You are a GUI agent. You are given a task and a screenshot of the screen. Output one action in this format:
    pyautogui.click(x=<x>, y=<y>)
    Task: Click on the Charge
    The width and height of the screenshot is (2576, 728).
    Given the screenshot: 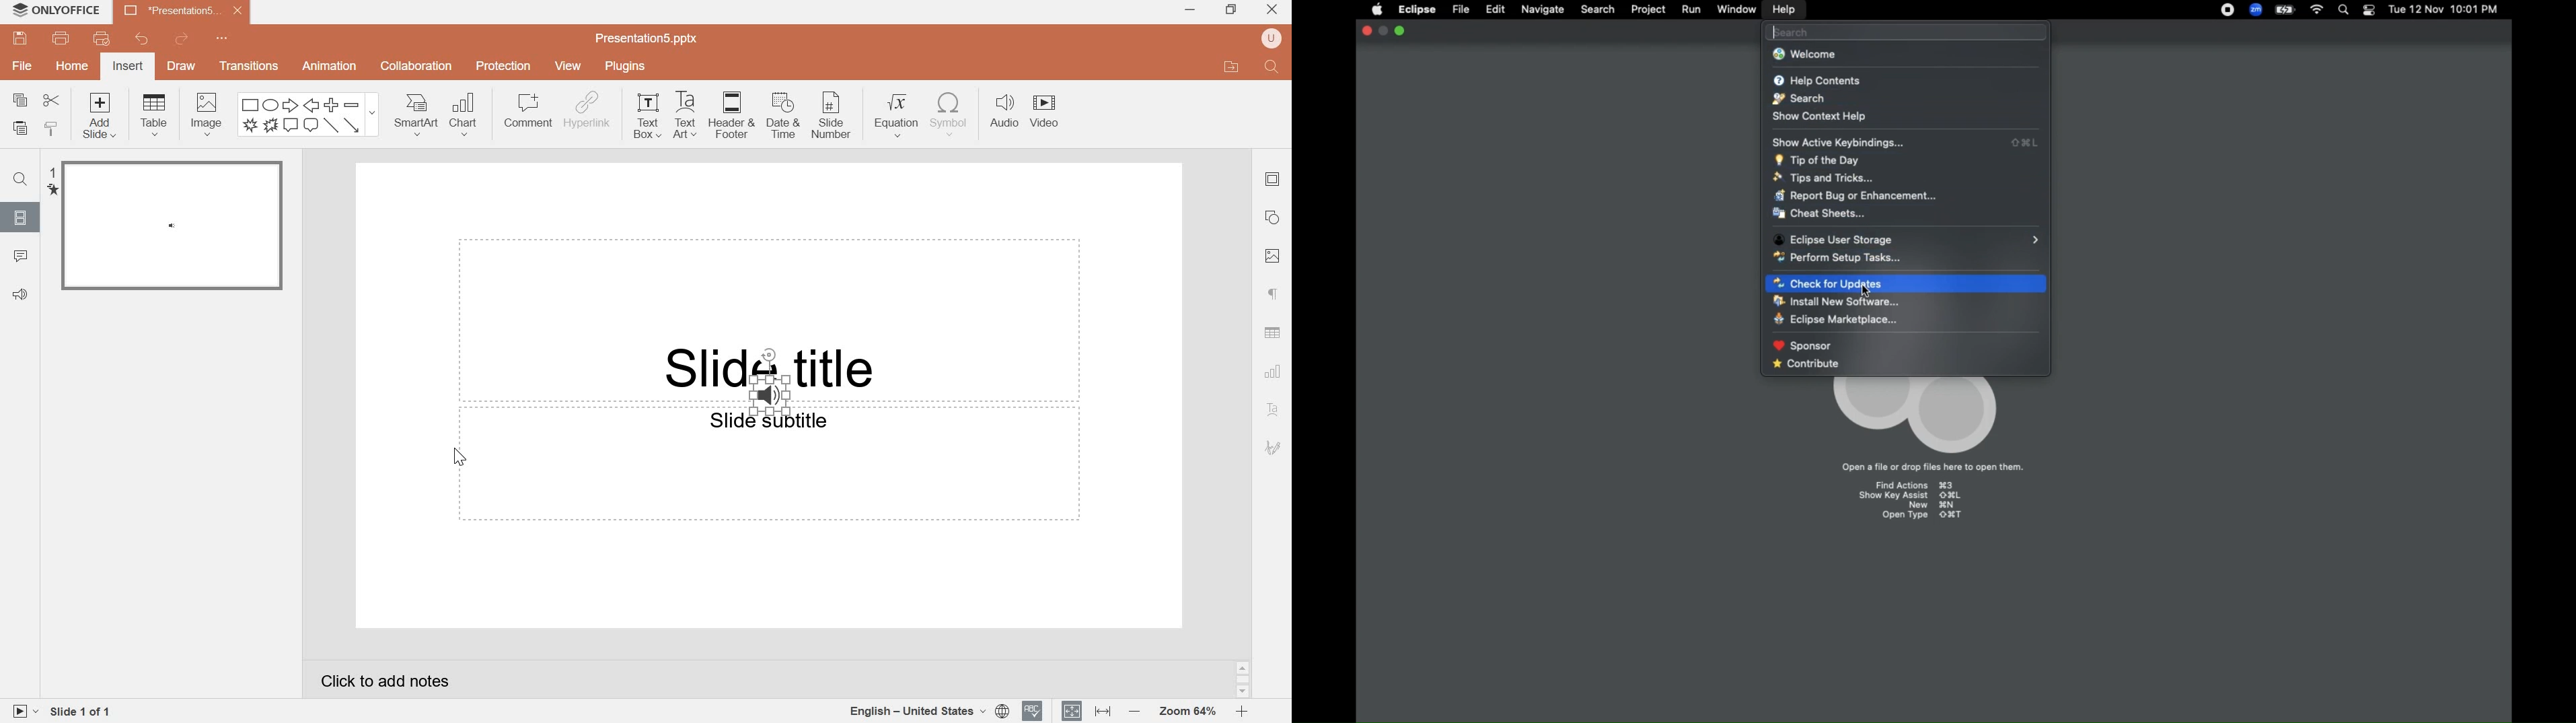 What is the action you would take?
    pyautogui.click(x=2285, y=10)
    